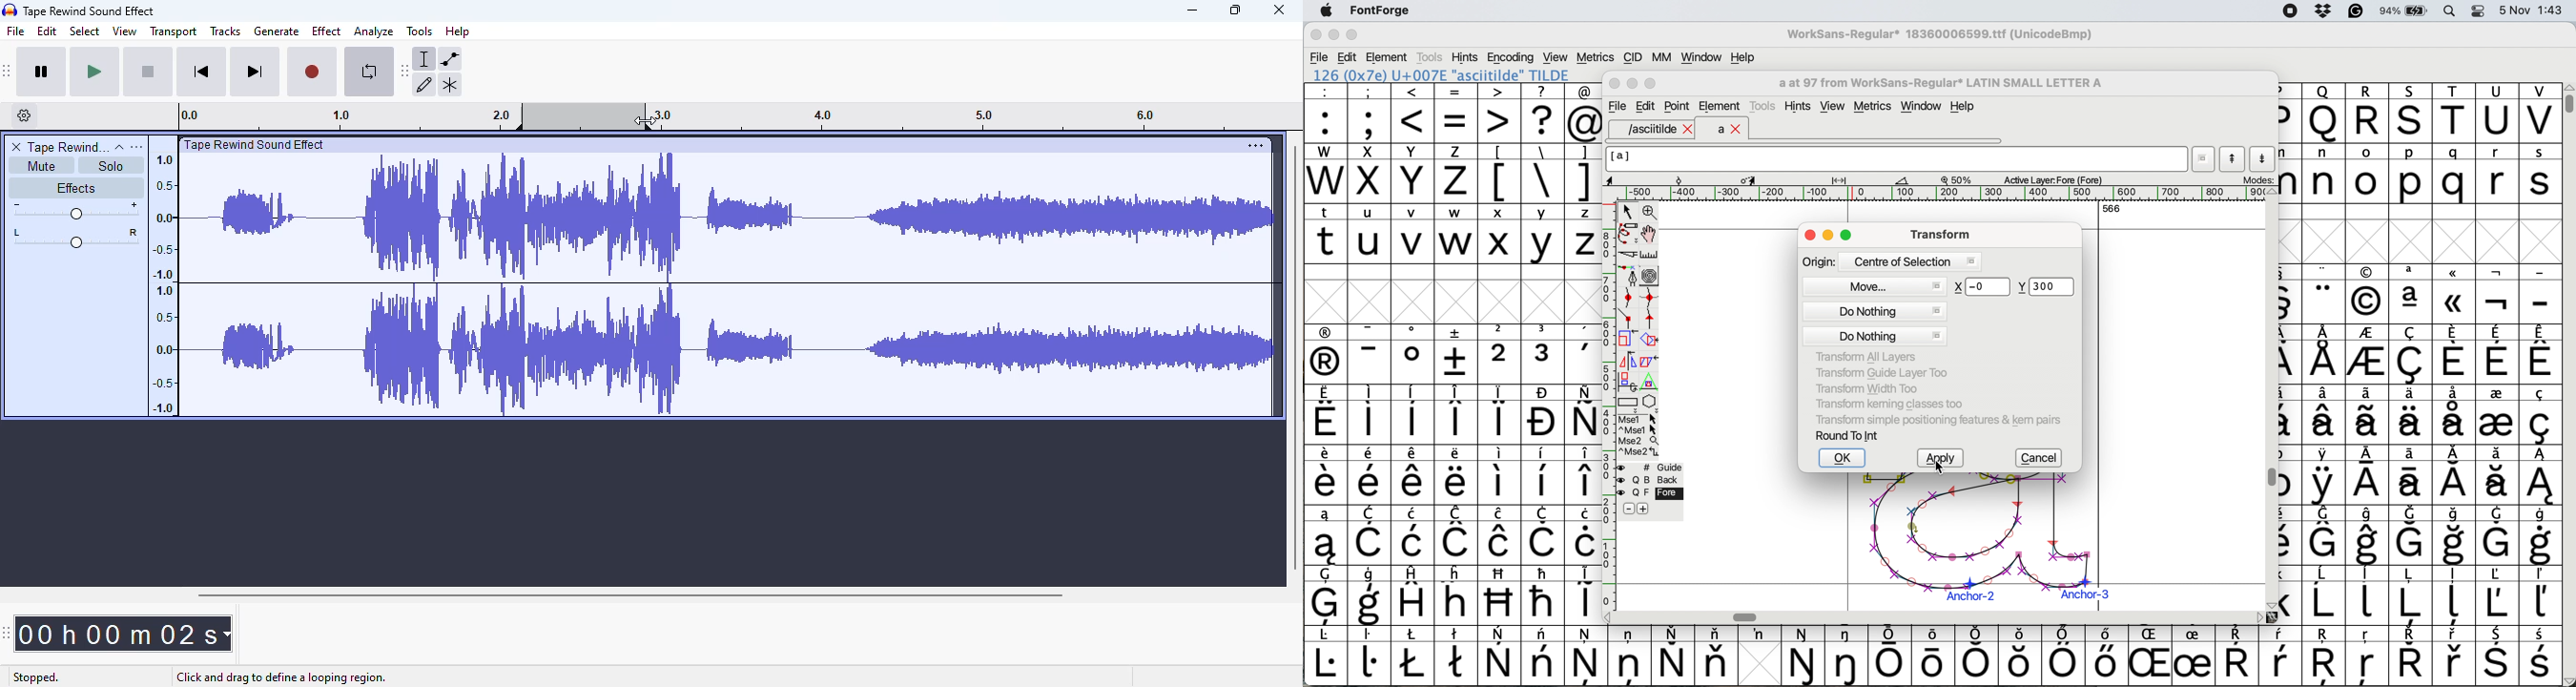 Image resolution: width=2576 pixels, height=700 pixels. I want to click on horizontal scale, so click(1946, 193).